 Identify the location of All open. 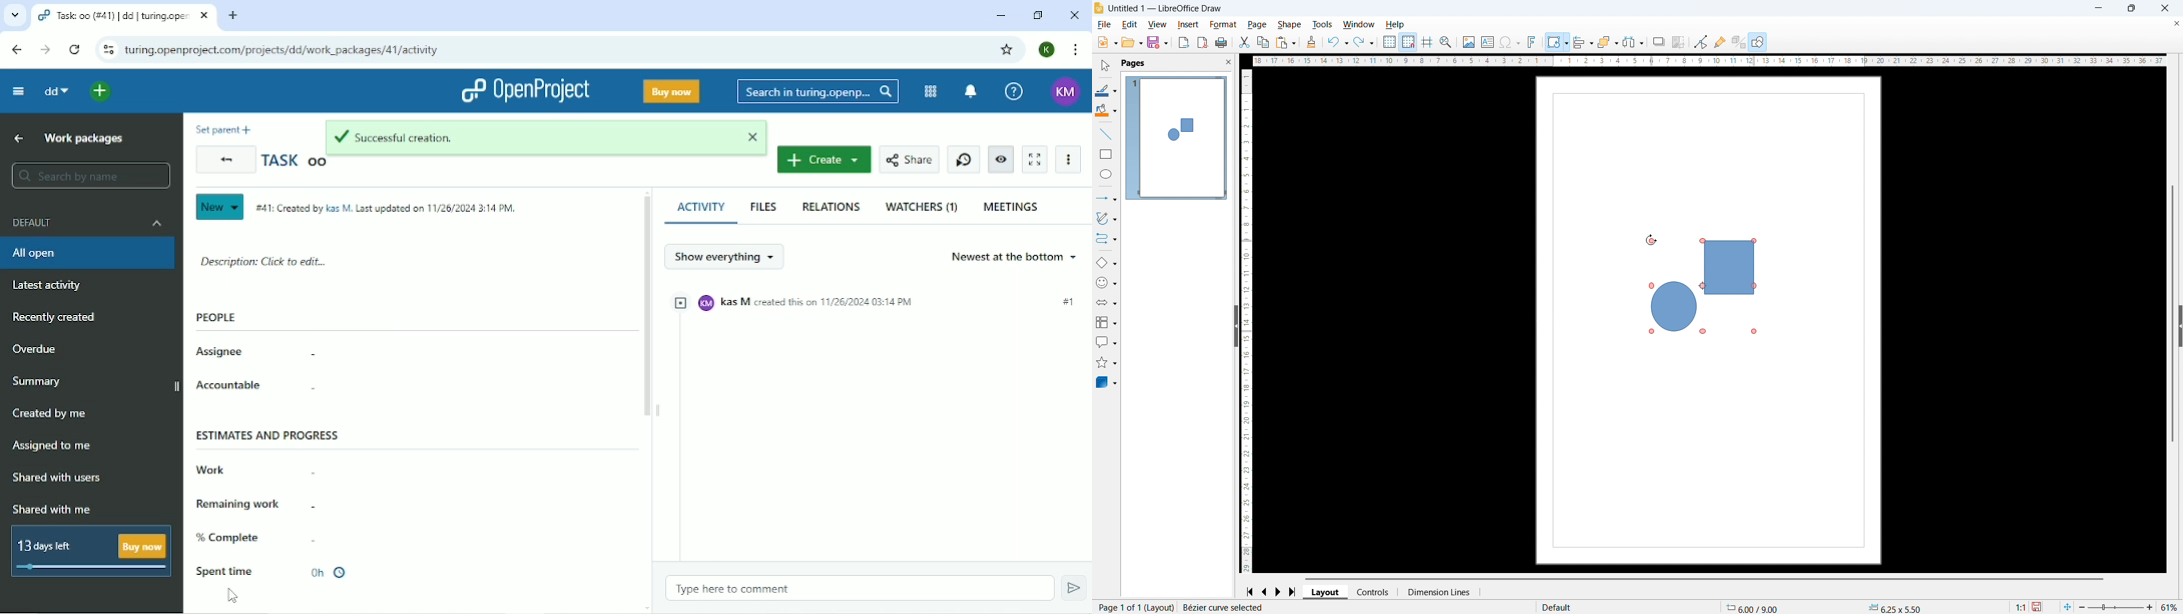
(38, 254).